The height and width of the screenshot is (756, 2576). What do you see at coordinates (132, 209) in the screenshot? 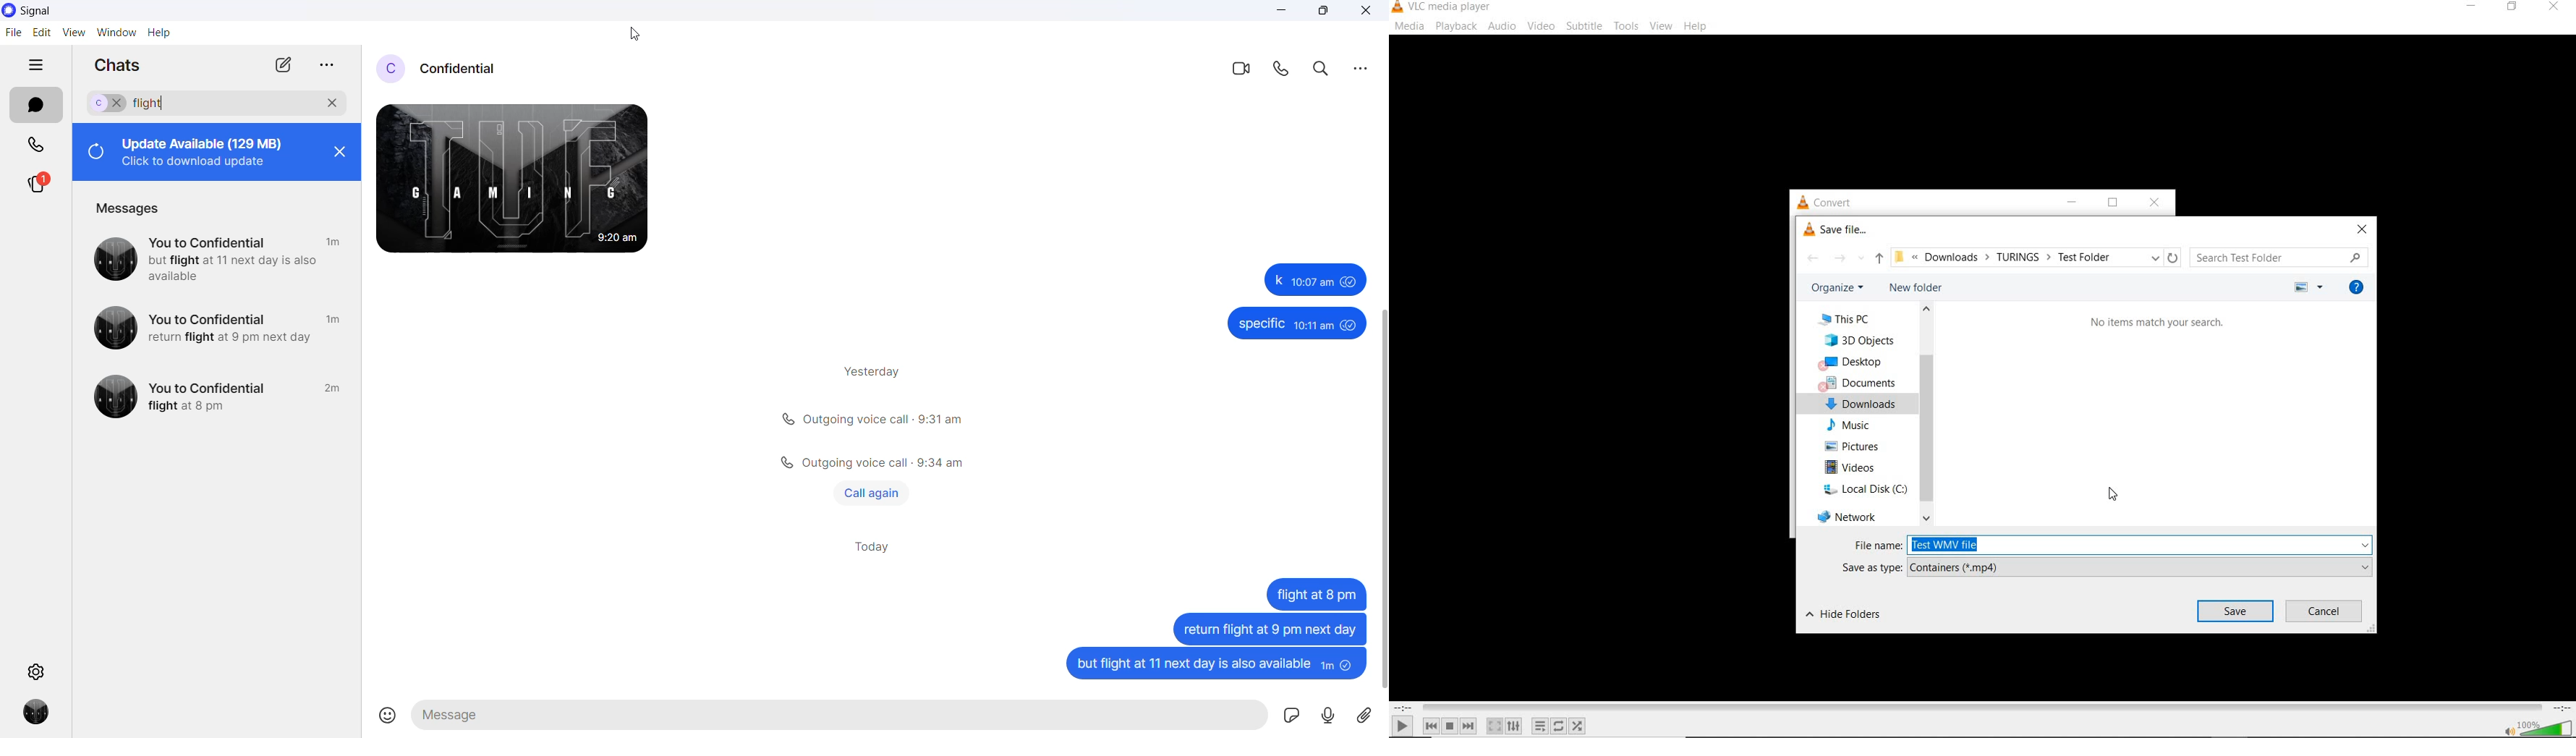
I see `messages` at bounding box center [132, 209].